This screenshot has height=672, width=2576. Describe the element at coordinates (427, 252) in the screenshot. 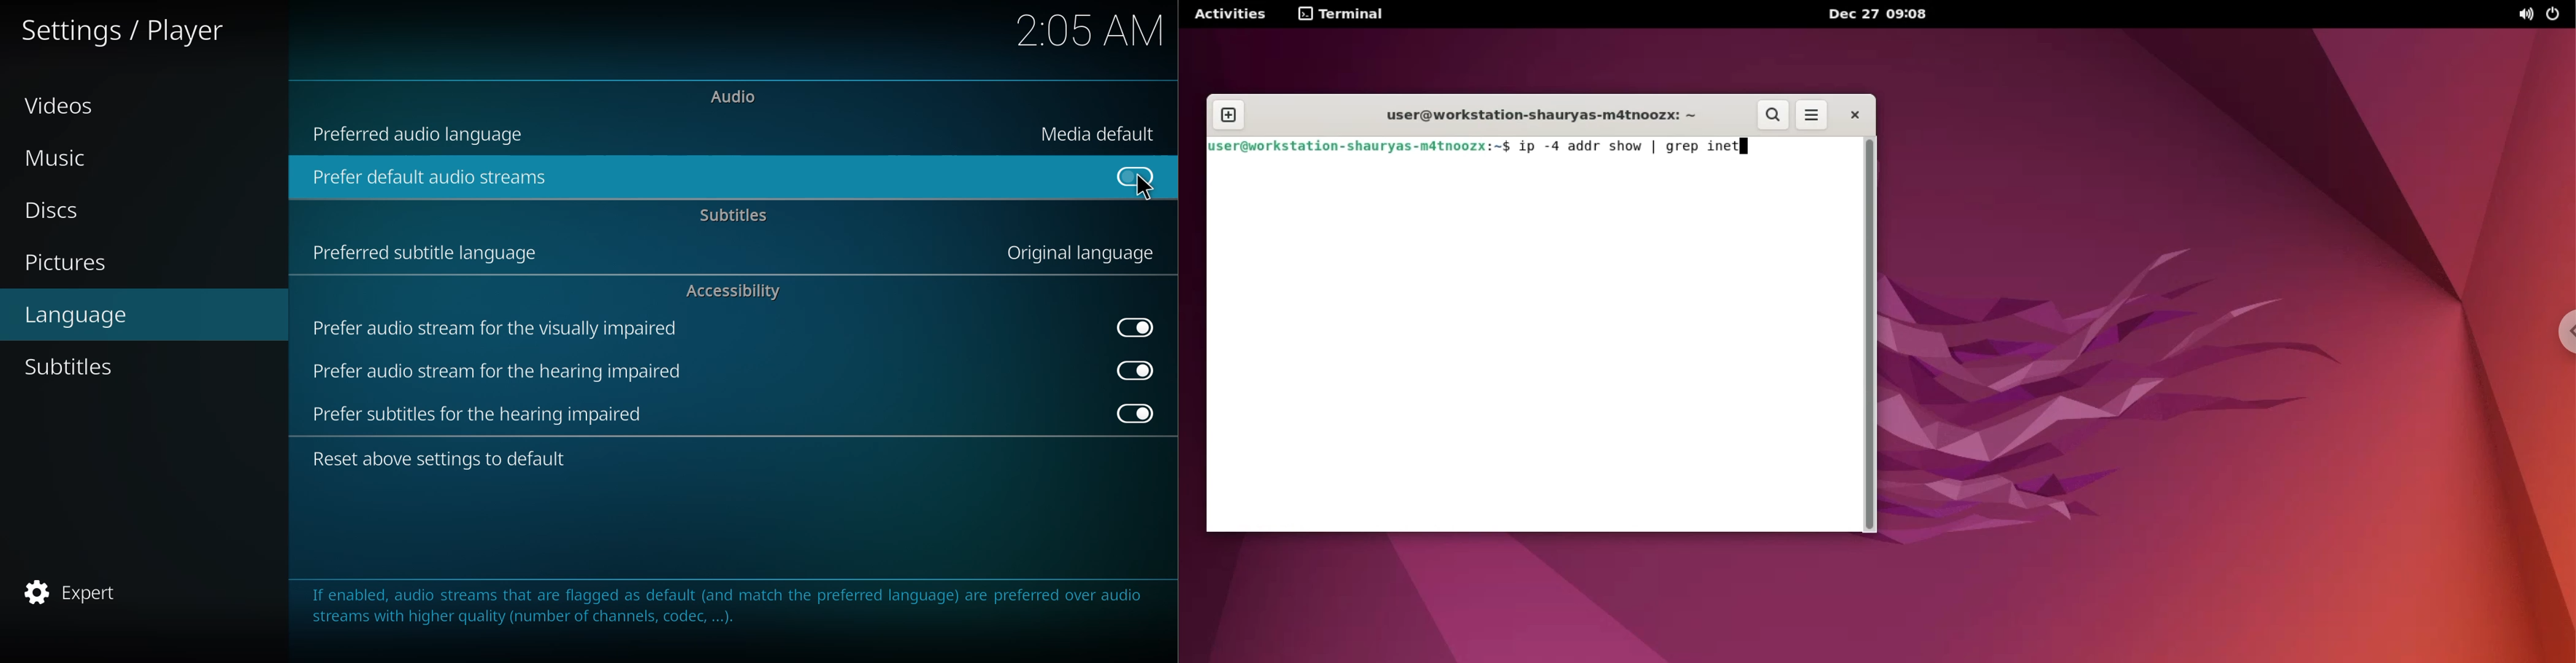

I see `preferred subtitle language` at that location.